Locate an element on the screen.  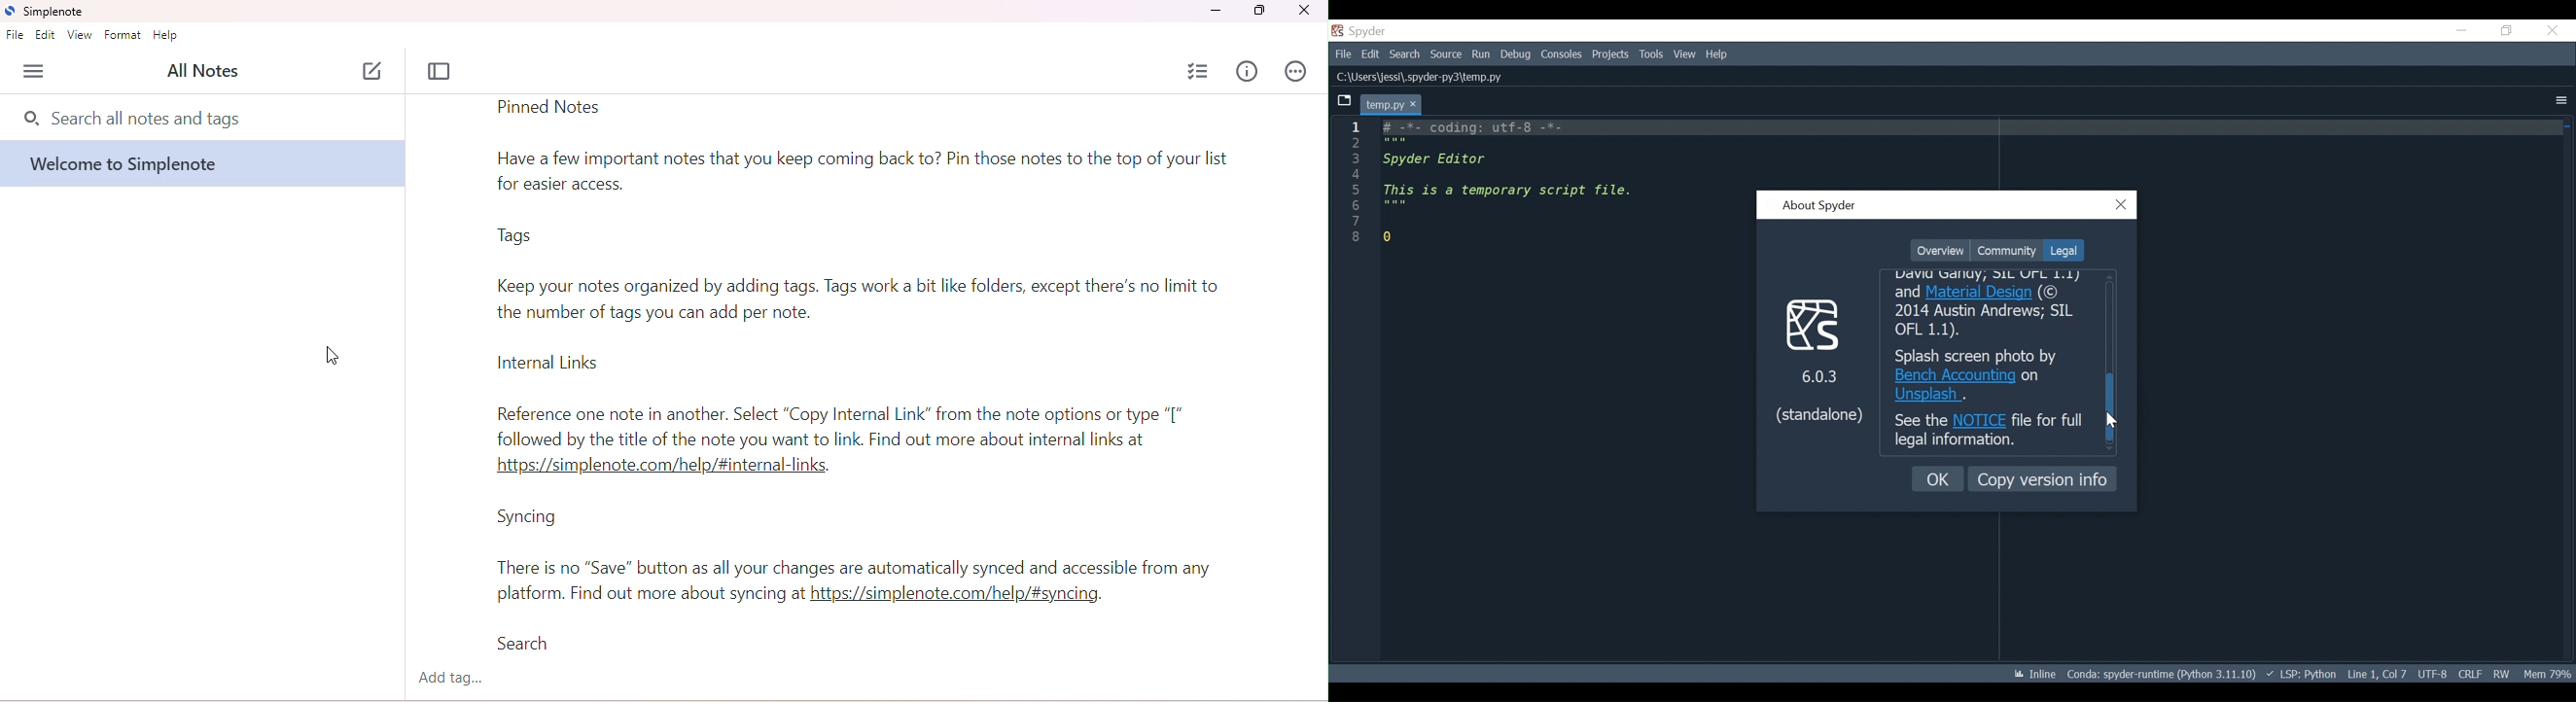
cursor  is located at coordinates (335, 358).